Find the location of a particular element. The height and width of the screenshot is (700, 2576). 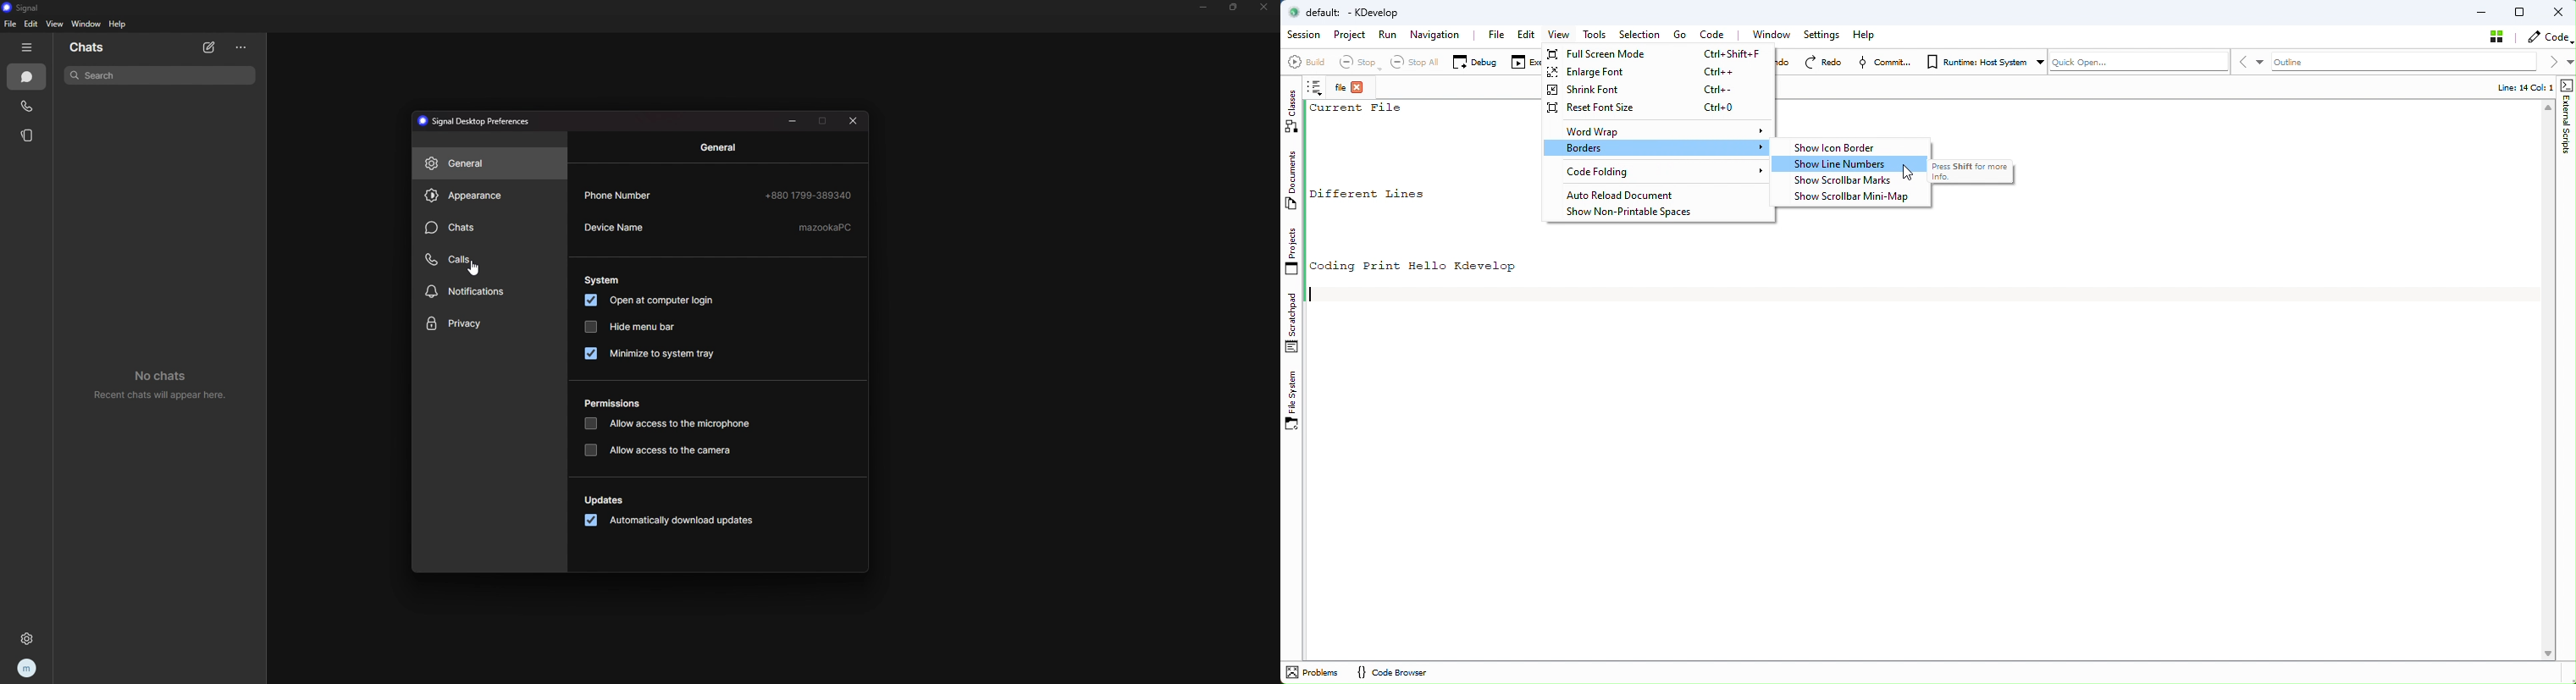

notifications is located at coordinates (489, 291).